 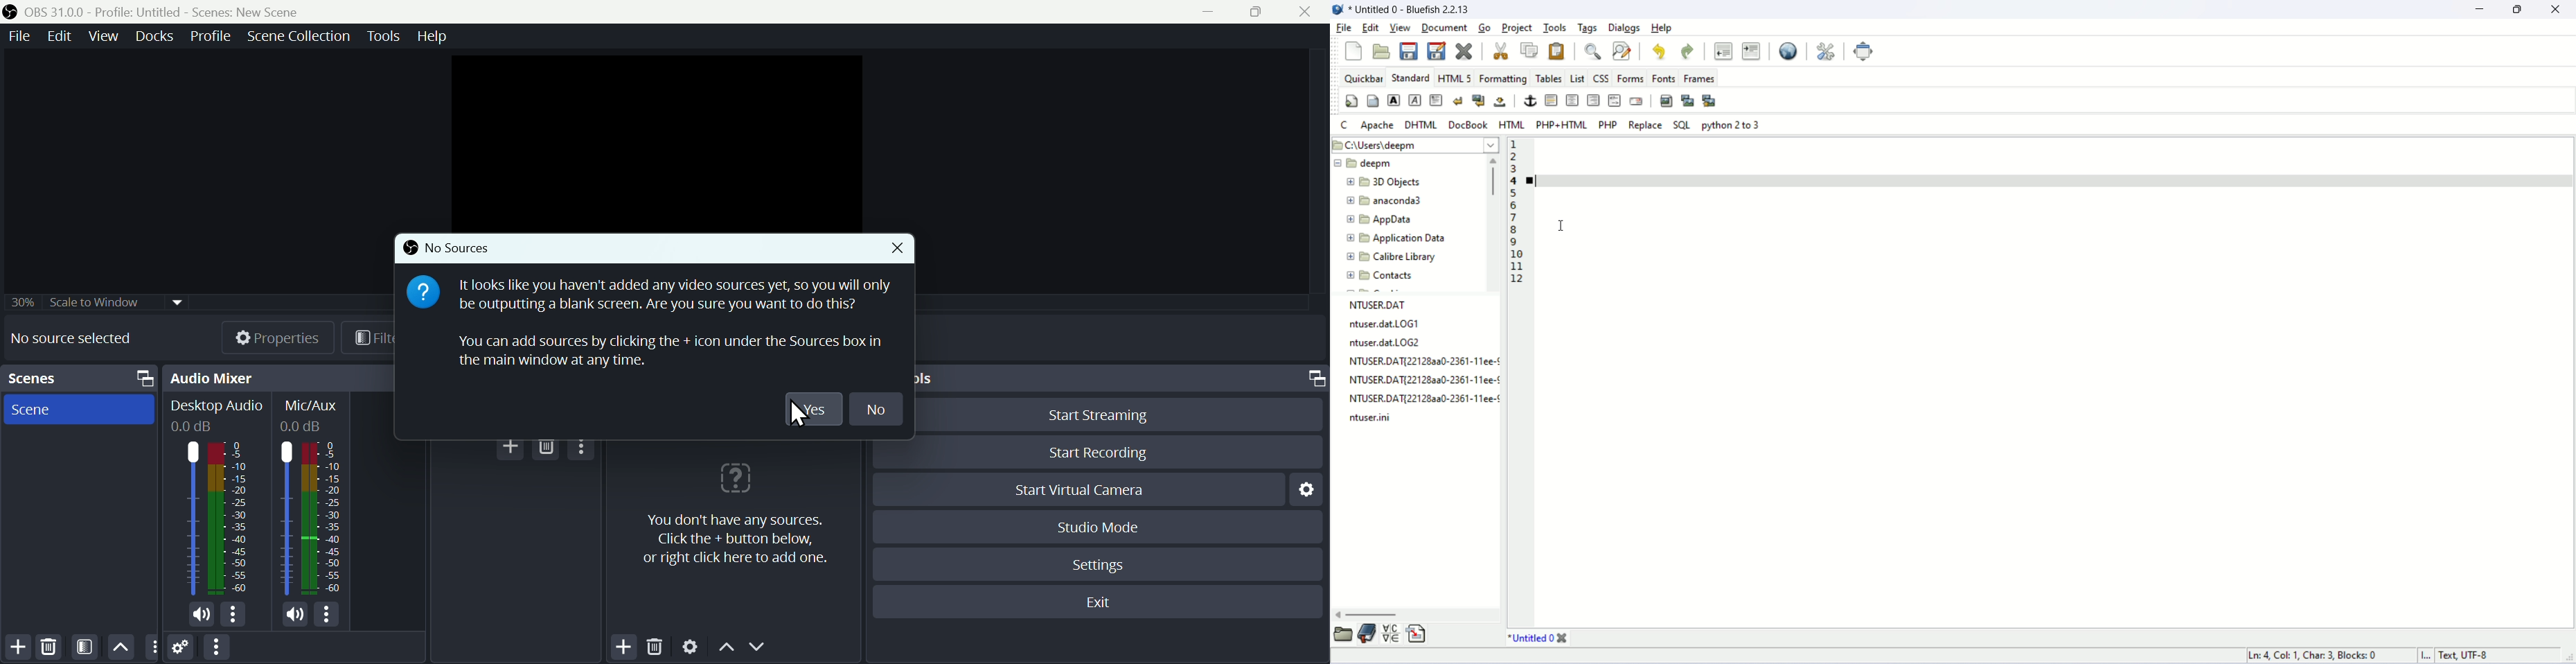 I want to click on 30% Scale to Window , so click(x=93, y=303).